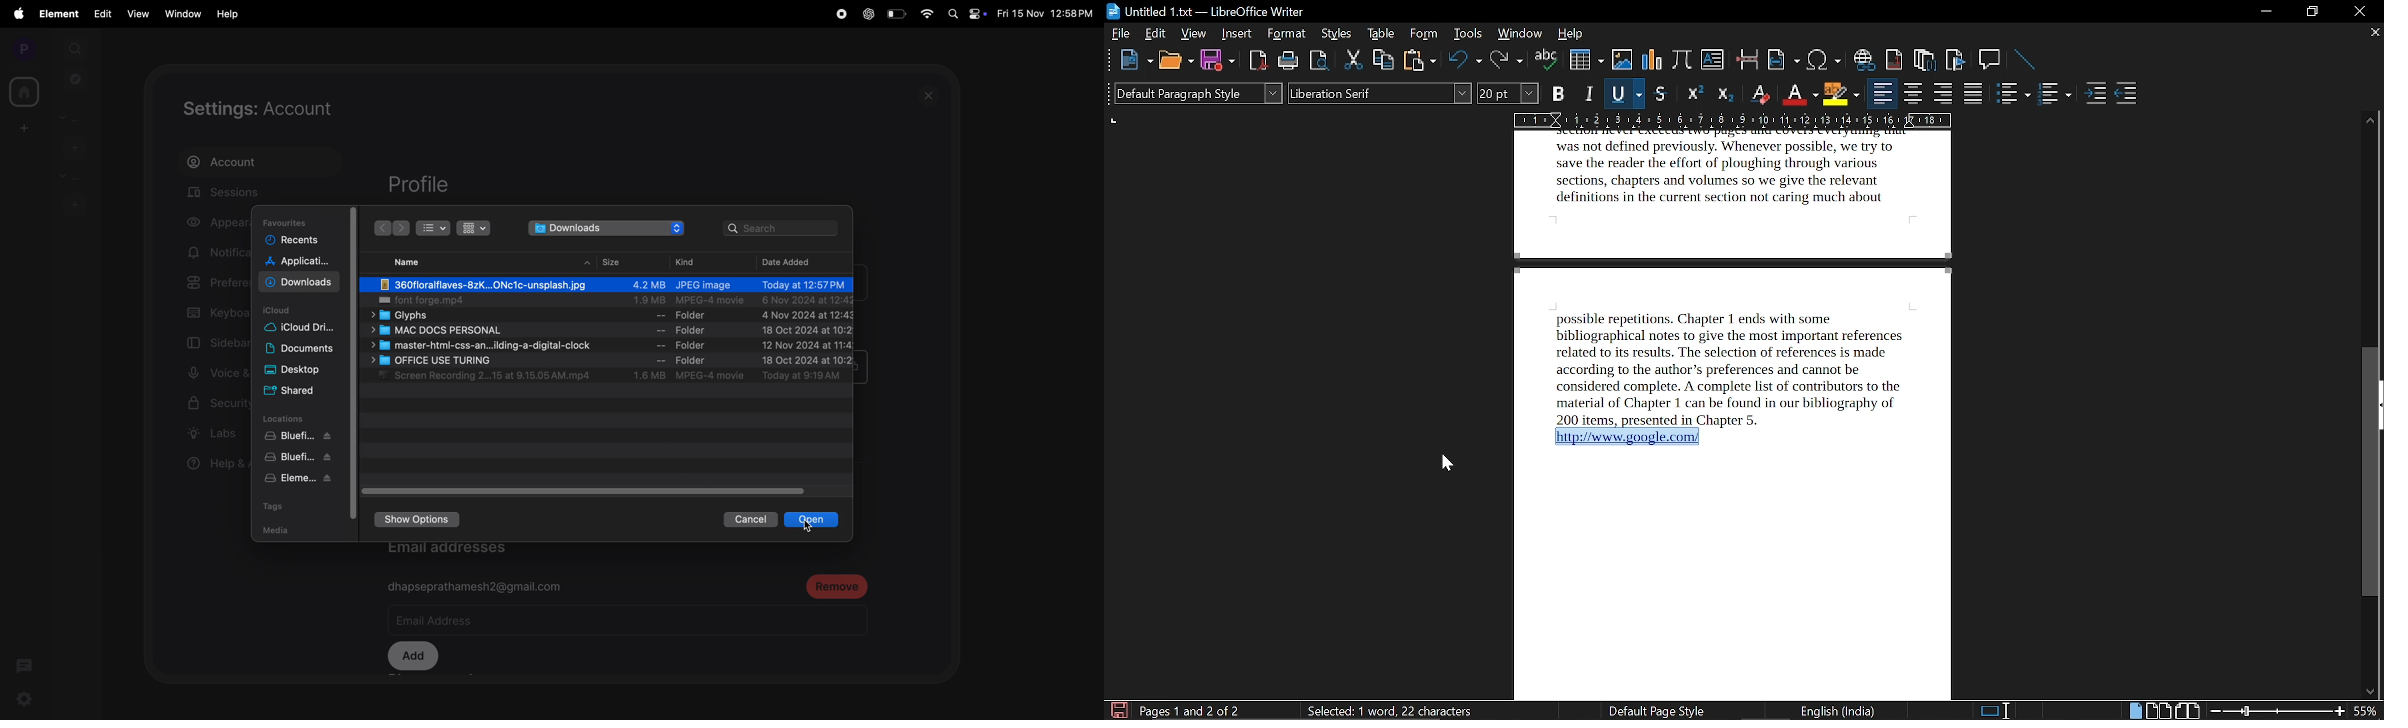 This screenshot has height=728, width=2408. I want to click on explore, so click(75, 78).